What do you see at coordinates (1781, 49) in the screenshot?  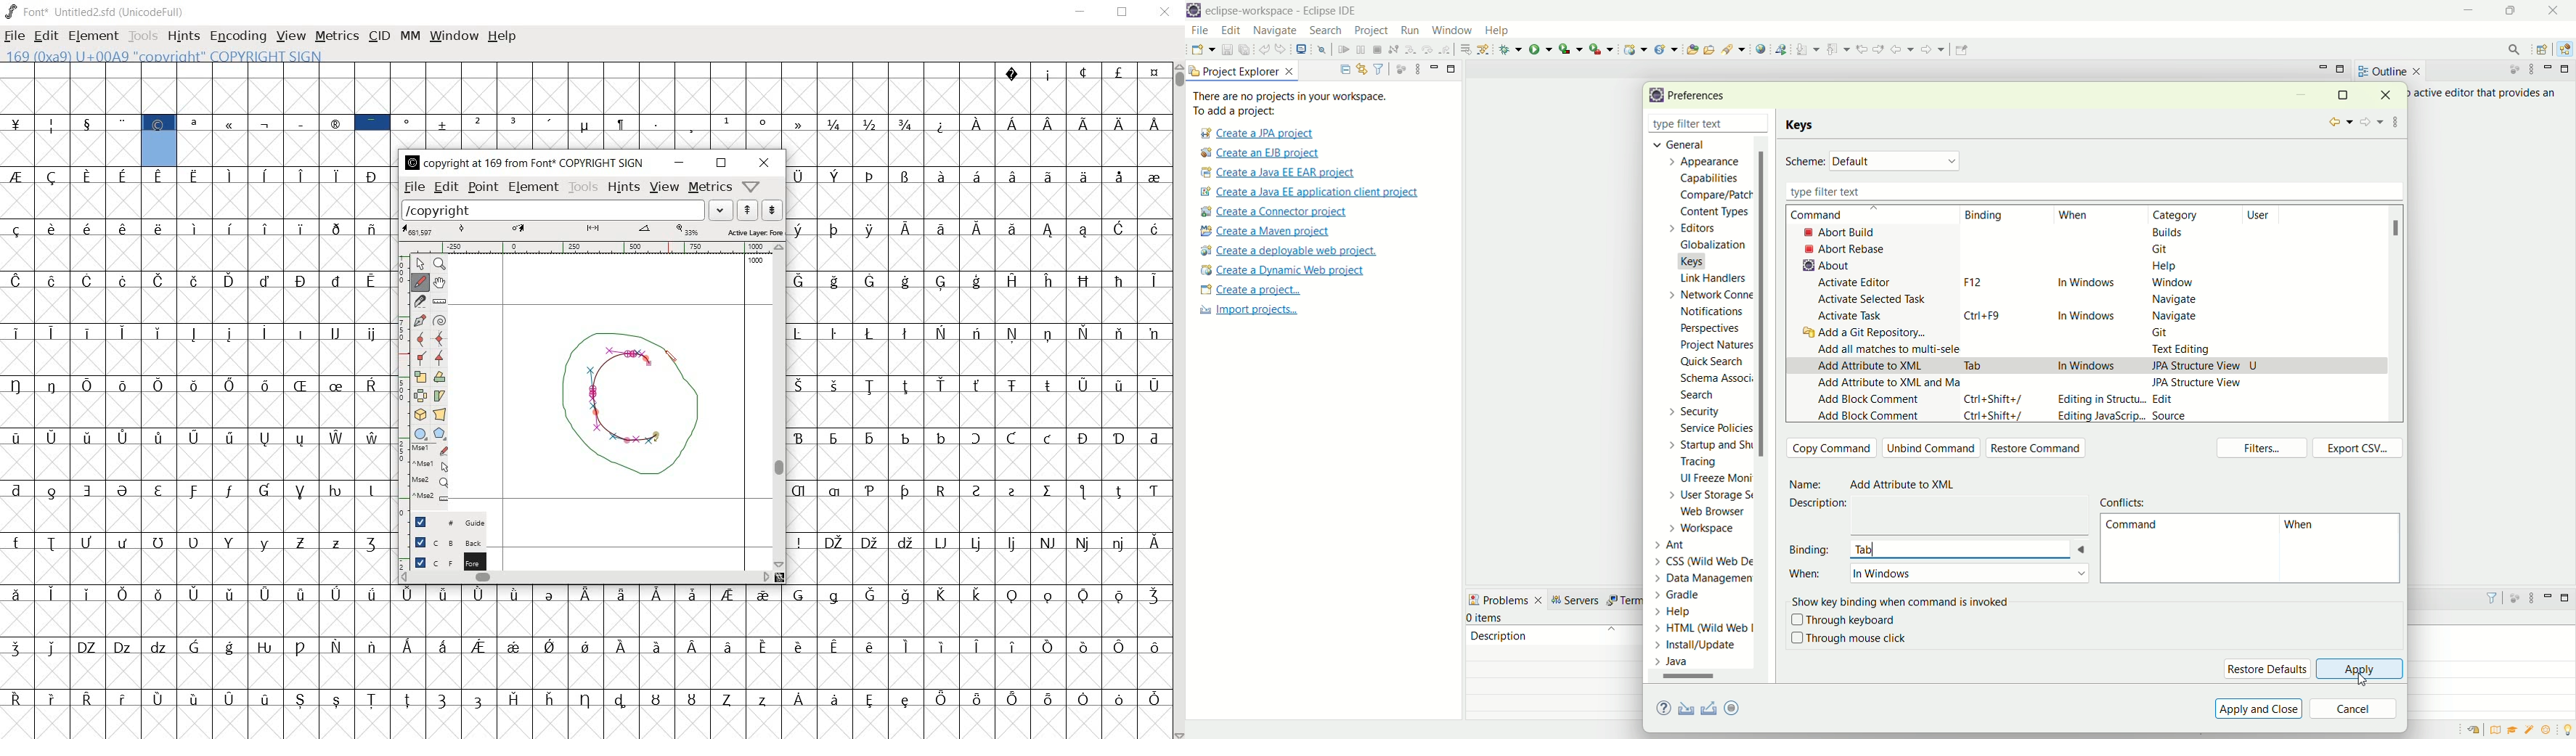 I see `web service explorer` at bounding box center [1781, 49].